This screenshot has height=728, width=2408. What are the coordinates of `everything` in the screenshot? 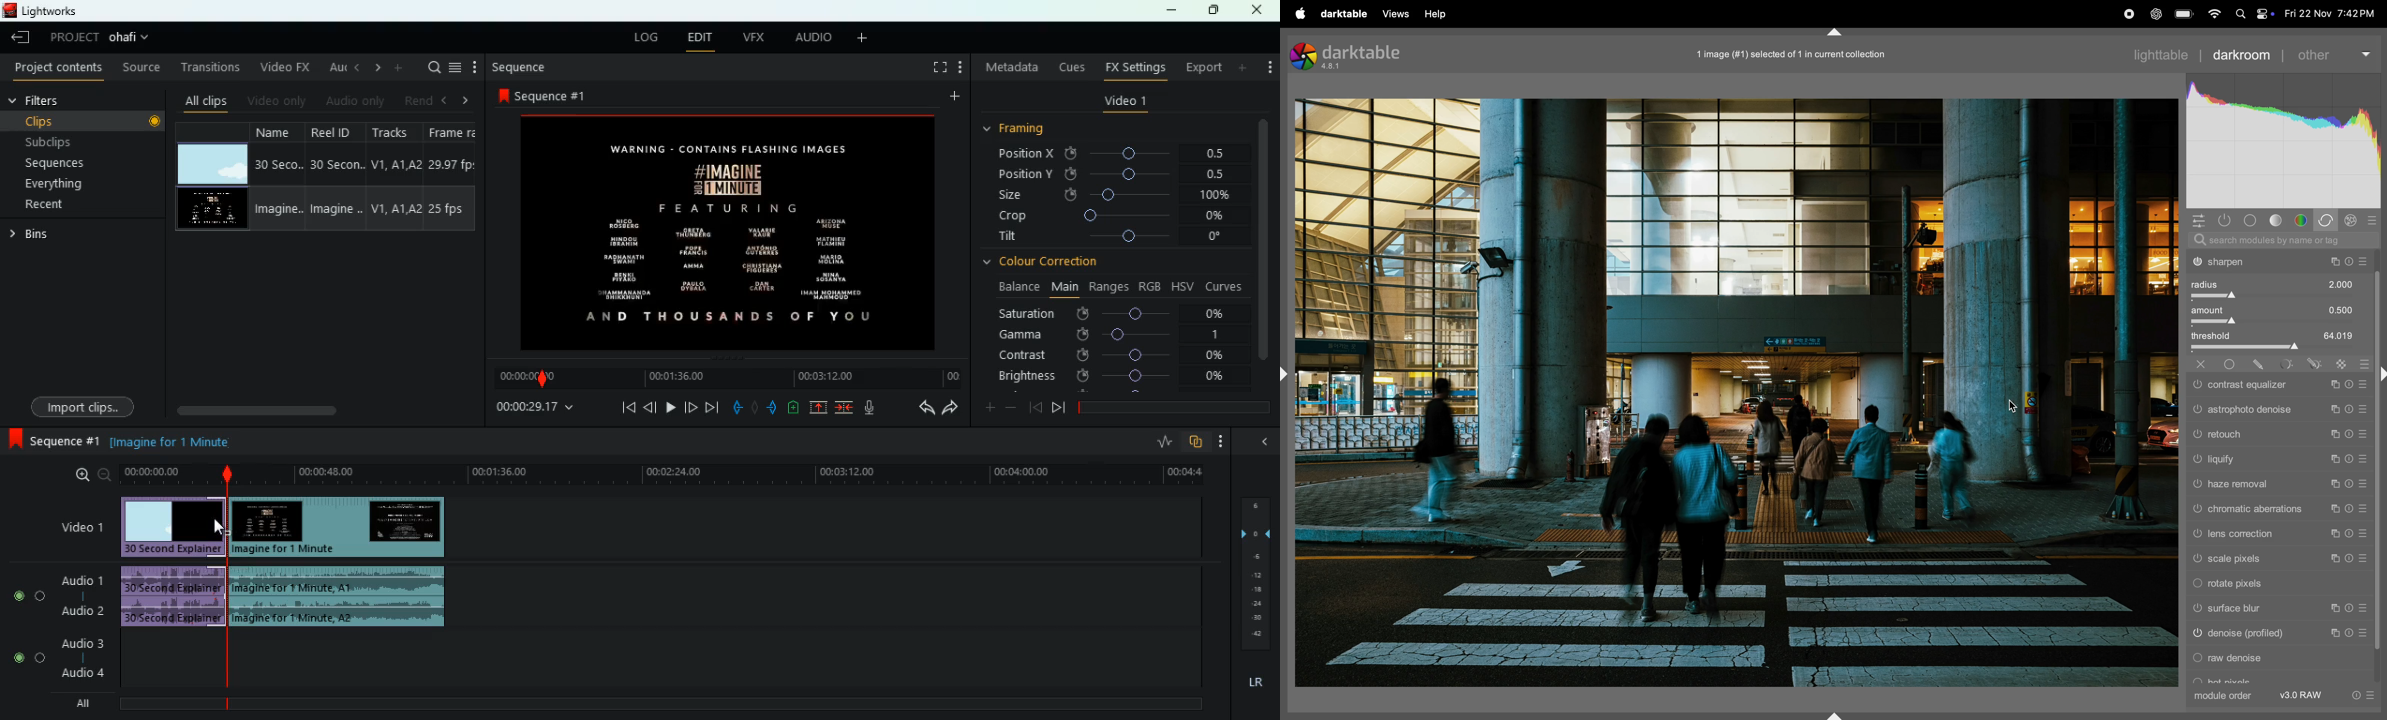 It's located at (71, 184).